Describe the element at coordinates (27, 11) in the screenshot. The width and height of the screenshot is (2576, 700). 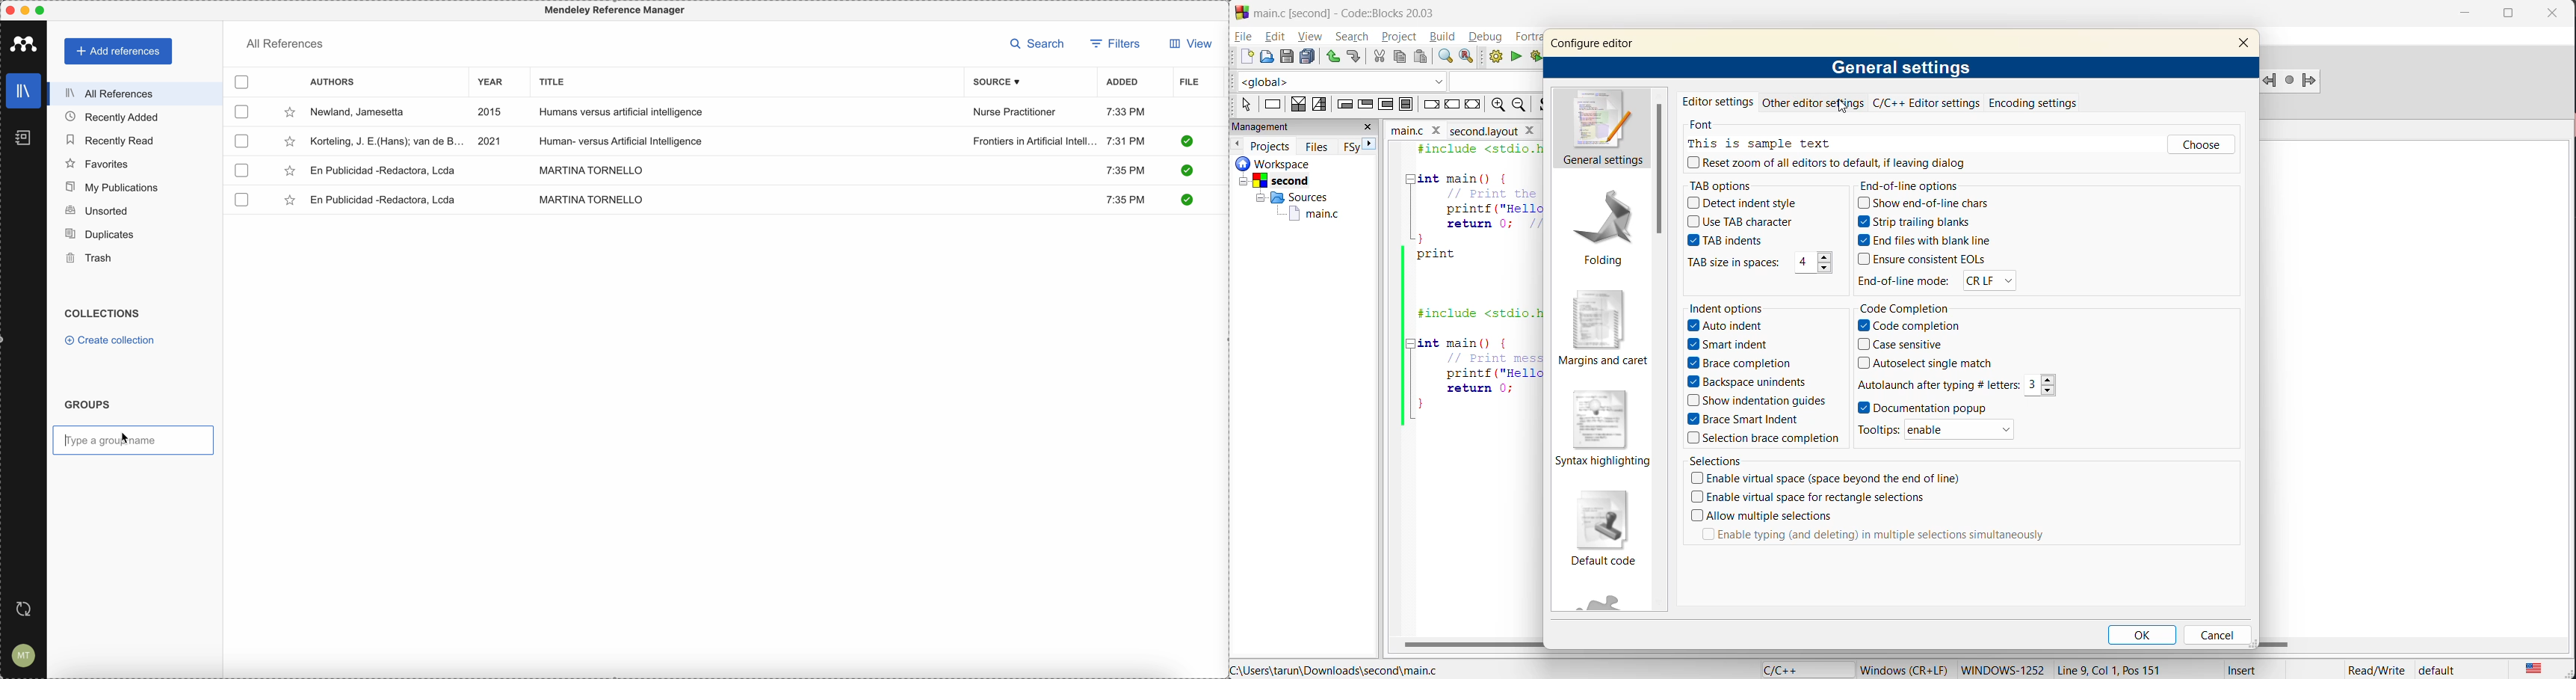
I see `minimize` at that location.